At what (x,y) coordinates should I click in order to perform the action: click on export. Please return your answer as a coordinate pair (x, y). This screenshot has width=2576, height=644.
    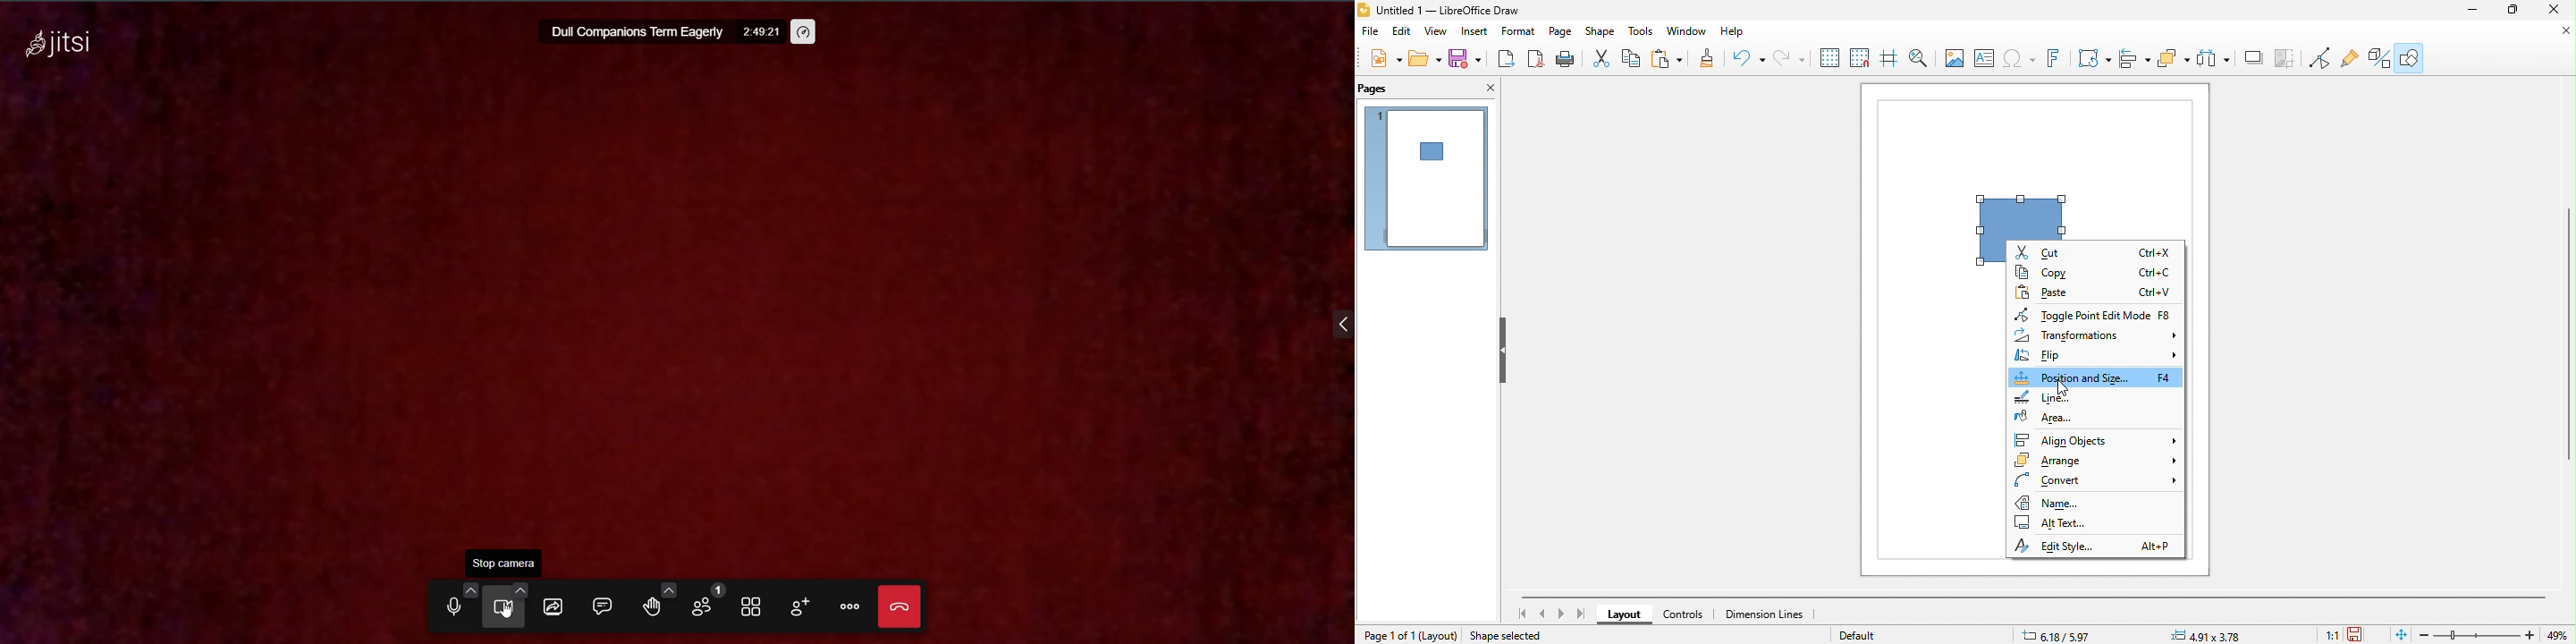
    Looking at the image, I should click on (1504, 59).